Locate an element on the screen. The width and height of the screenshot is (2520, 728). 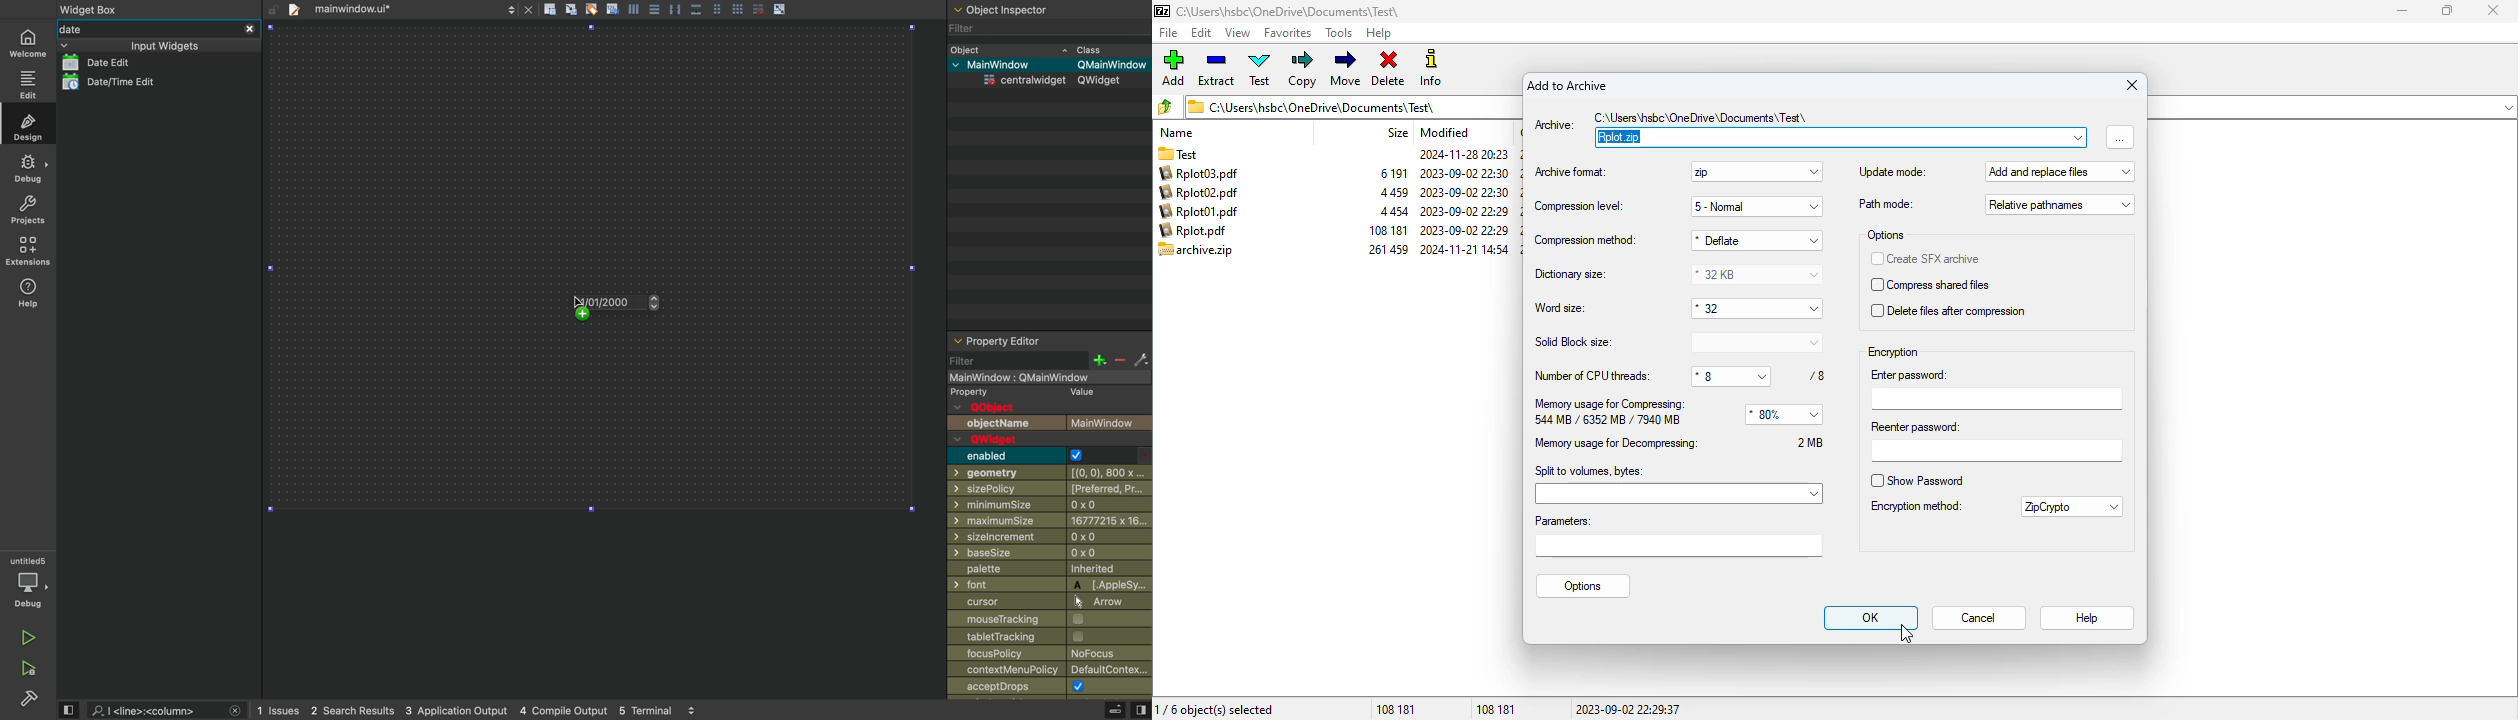
copy is located at coordinates (1303, 70).